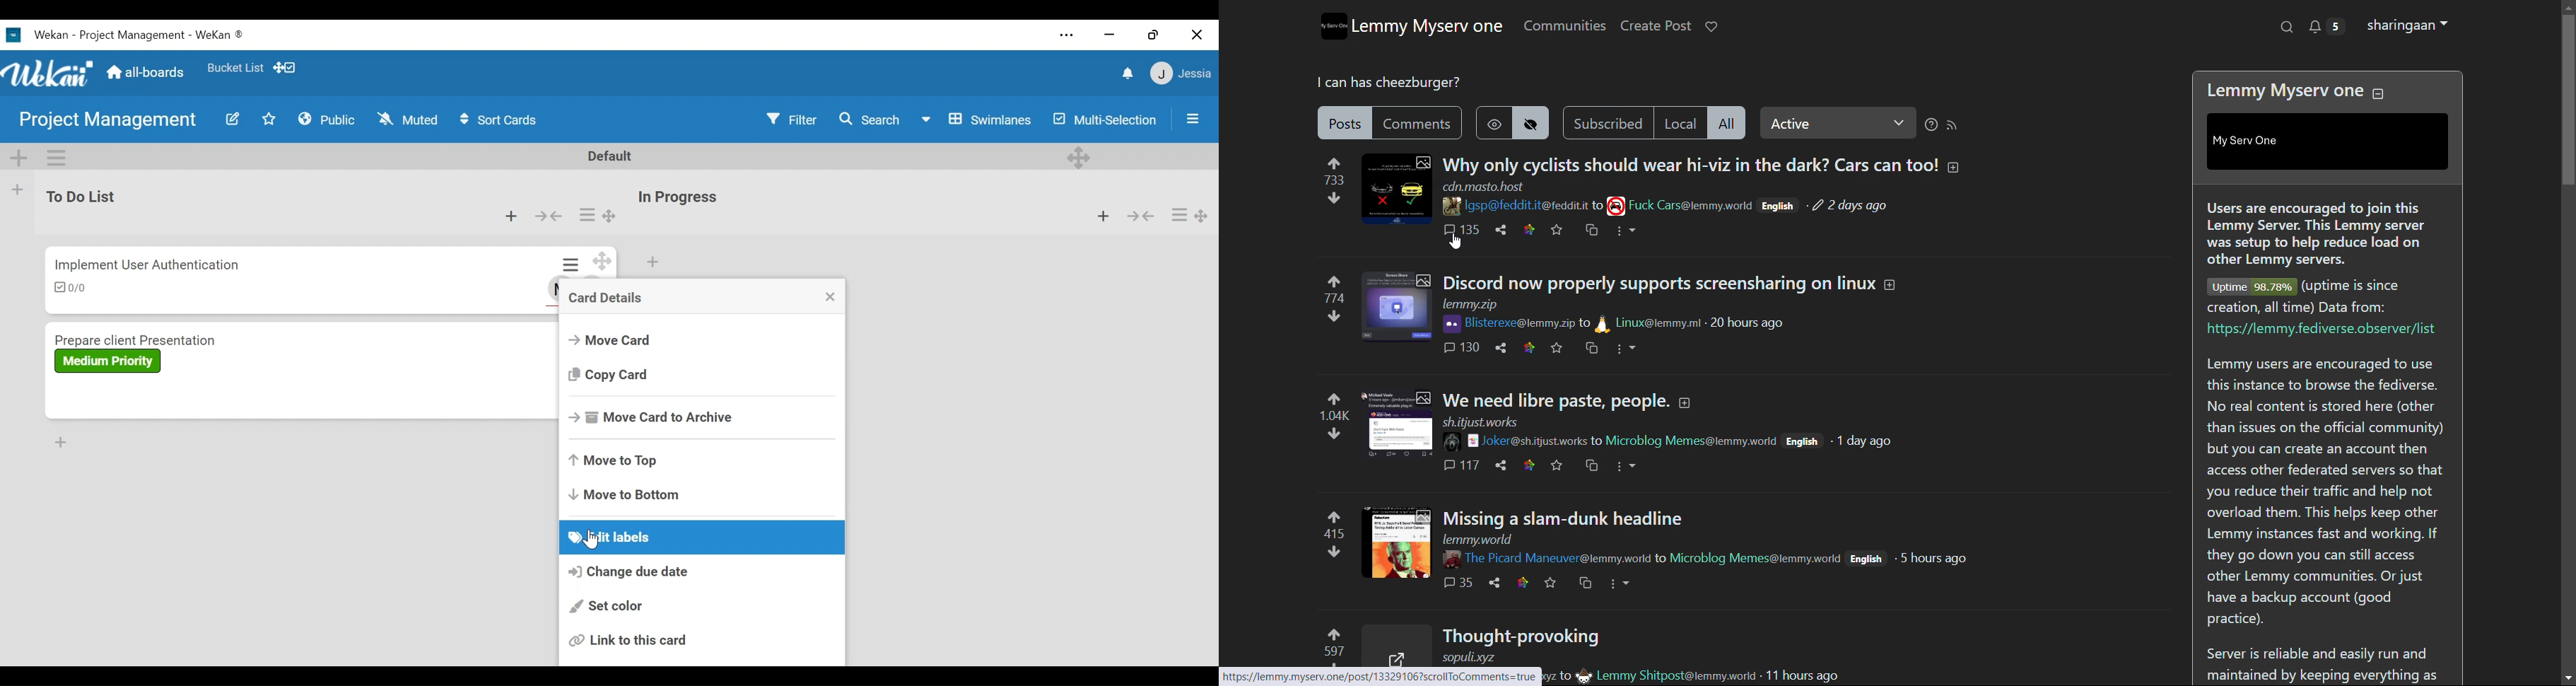  I want to click on Checklist, so click(74, 288).